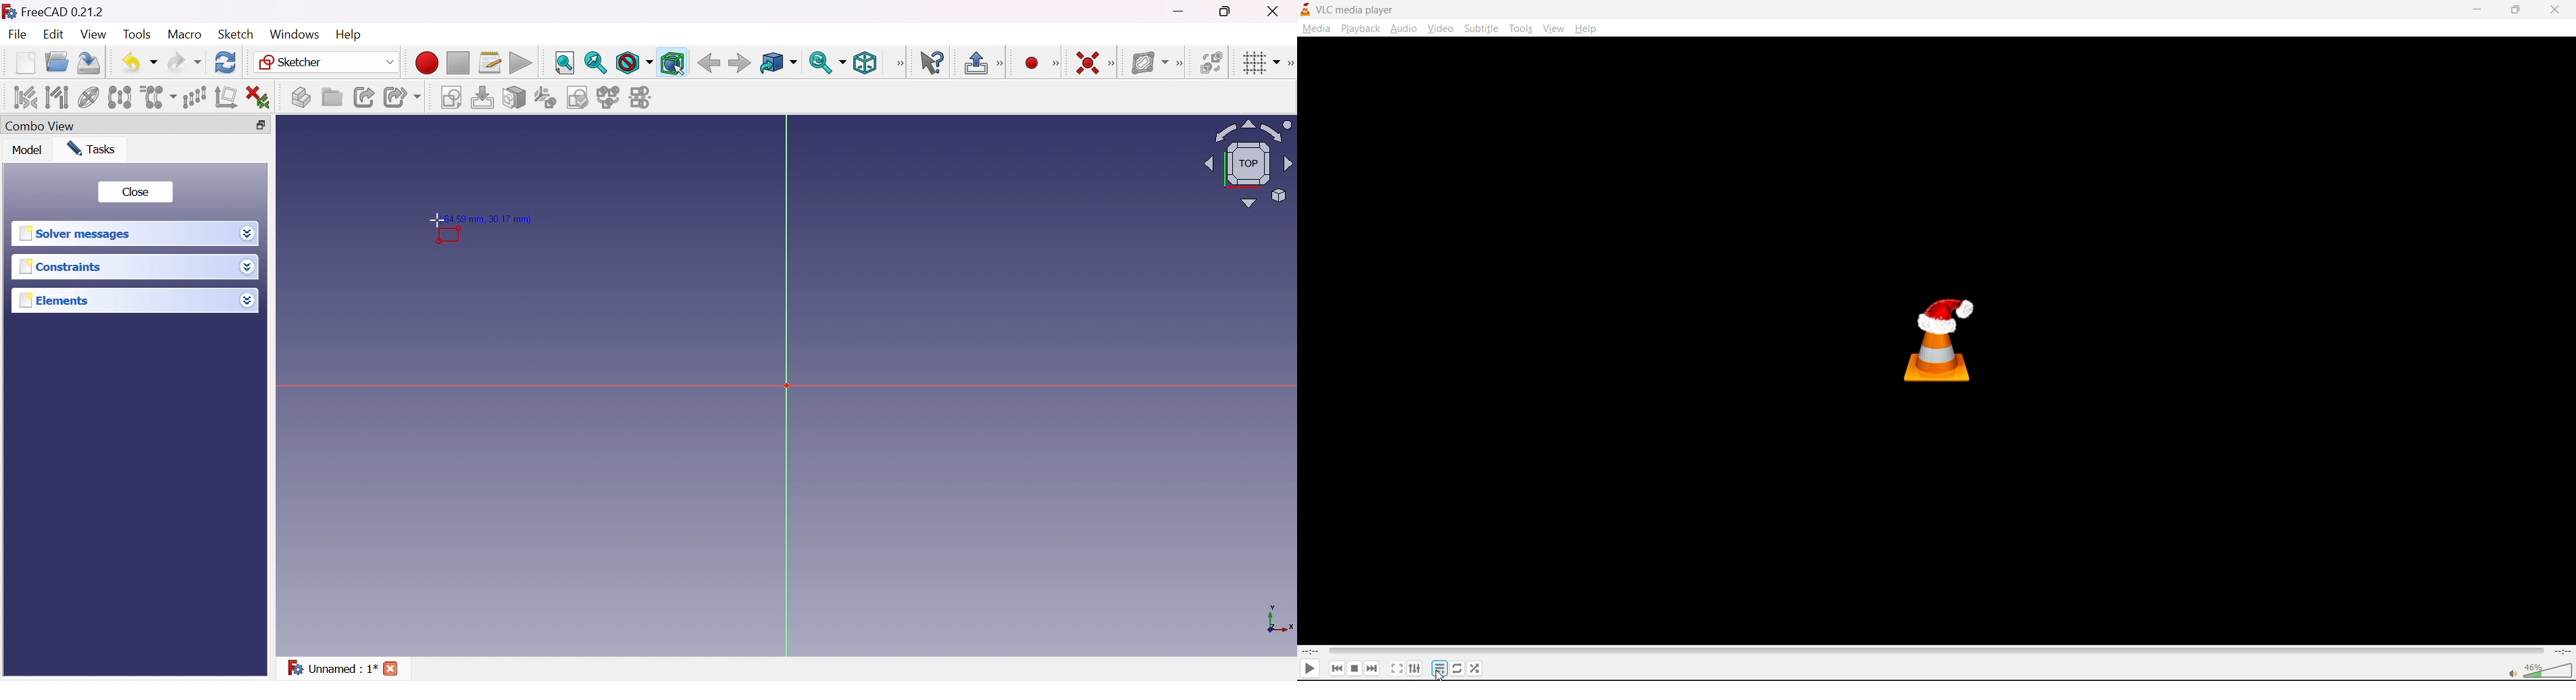  I want to click on Bounding box, so click(673, 64).